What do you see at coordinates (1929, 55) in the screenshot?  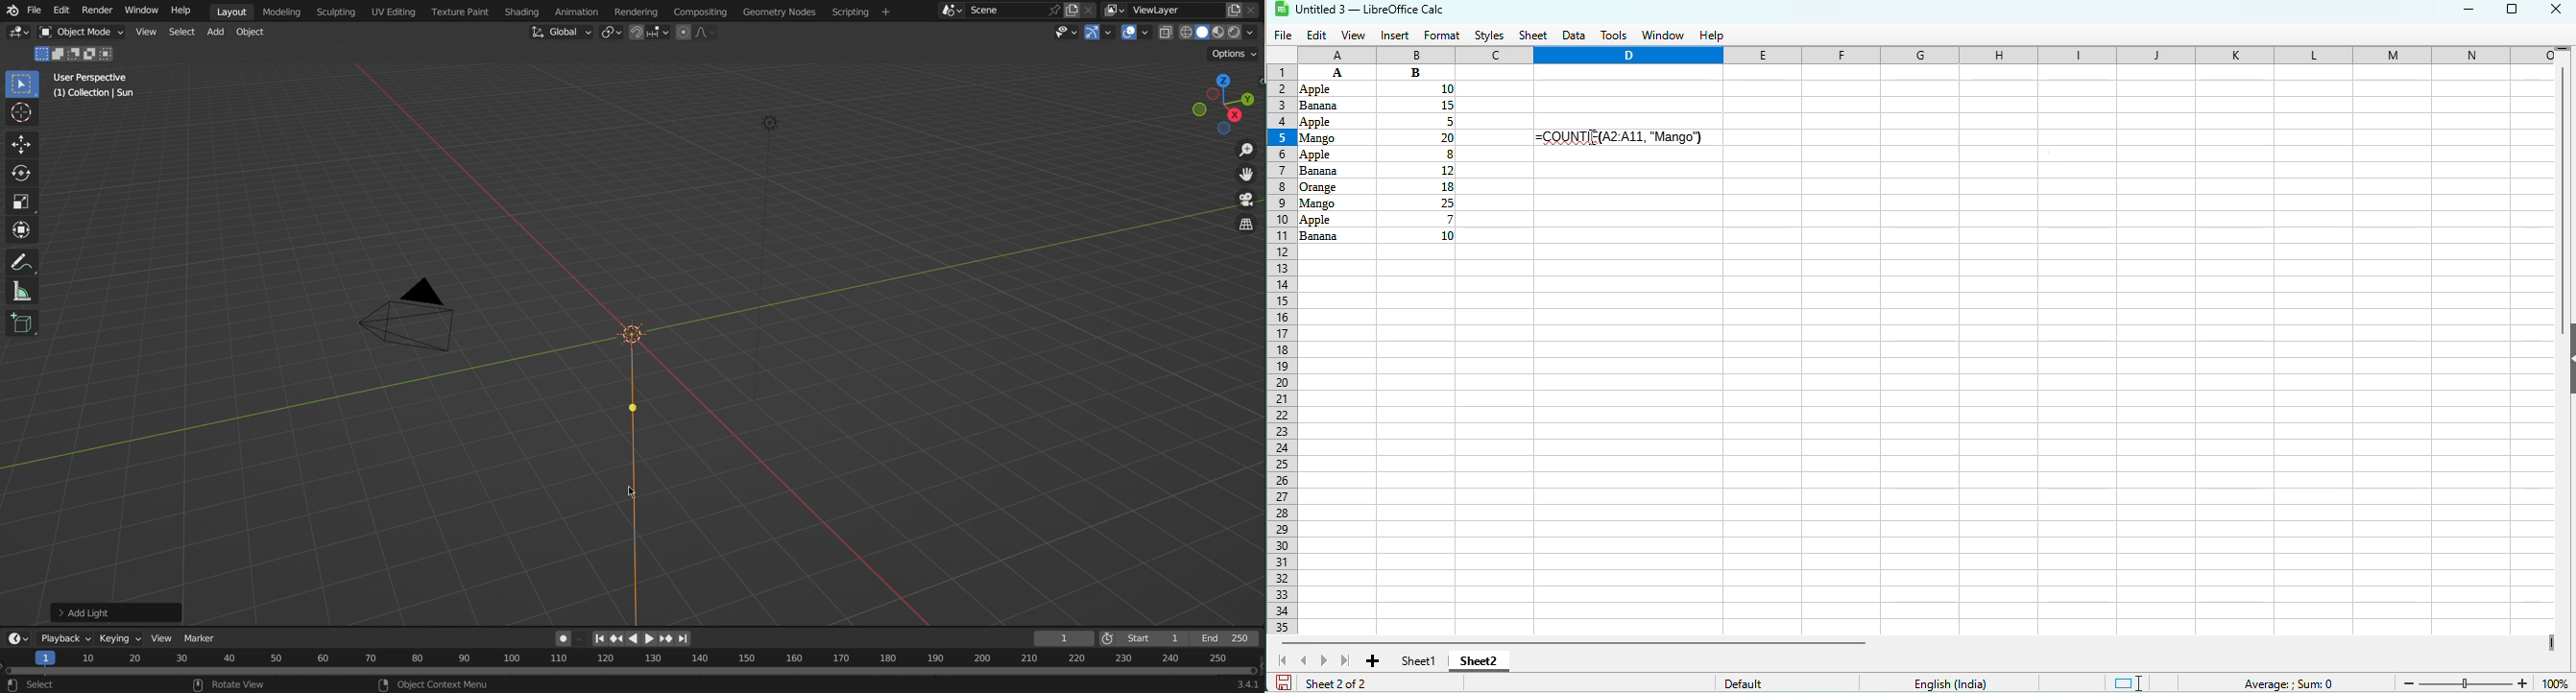 I see `columns` at bounding box center [1929, 55].